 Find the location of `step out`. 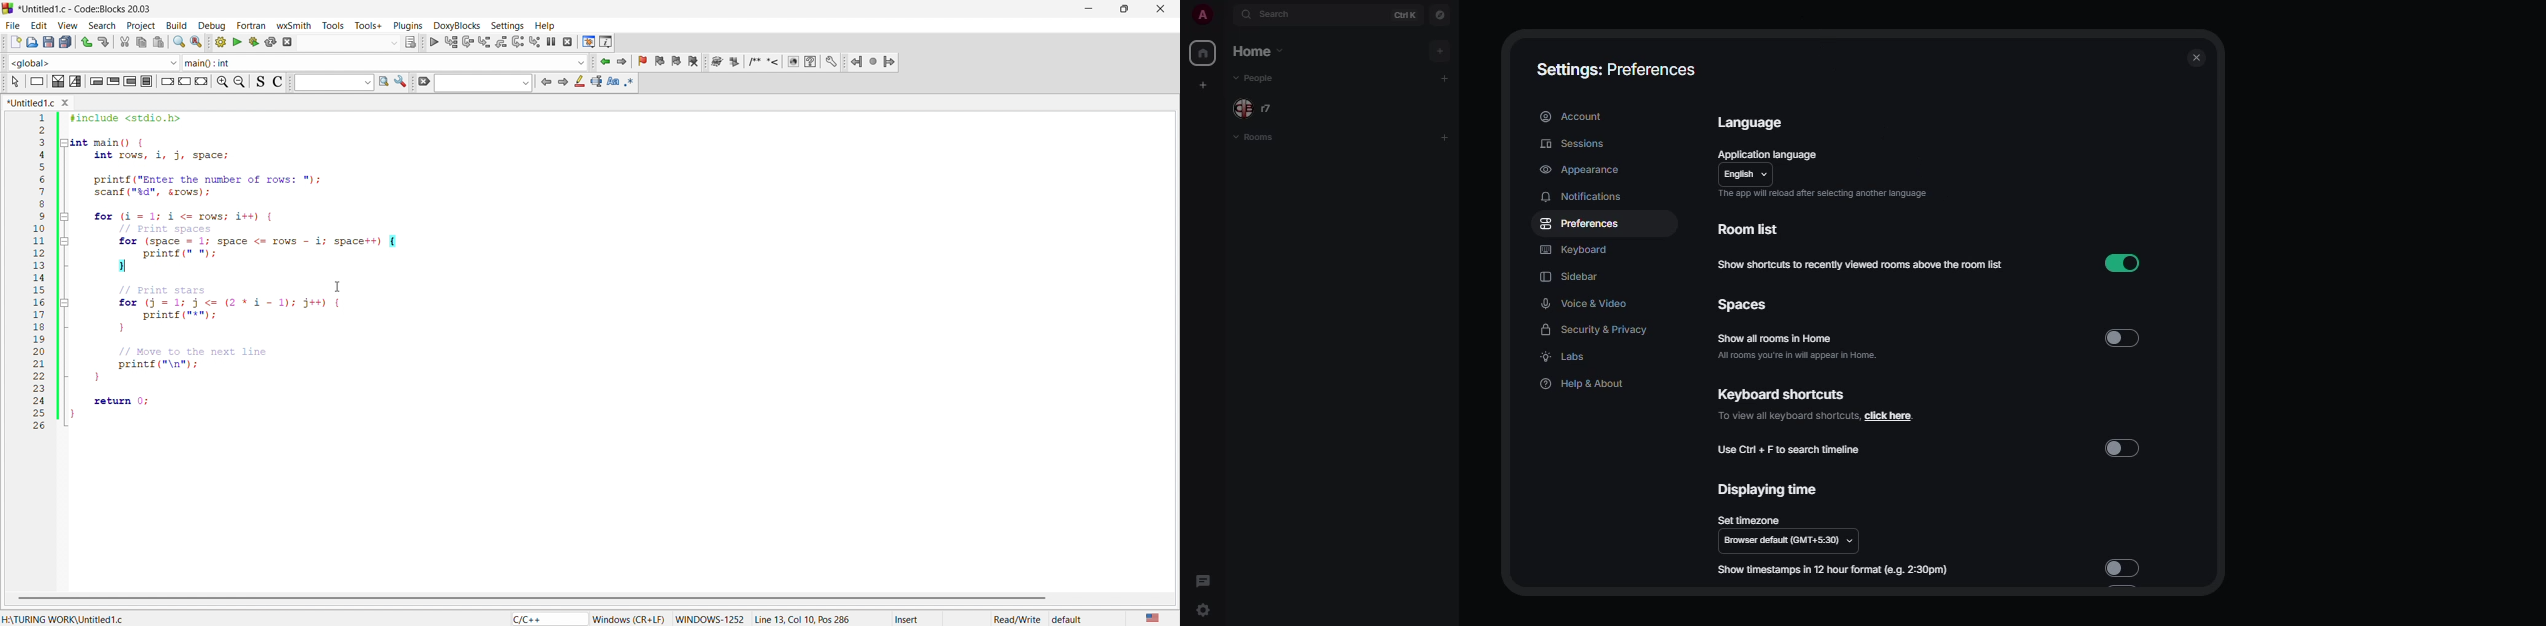

step out is located at coordinates (501, 42).